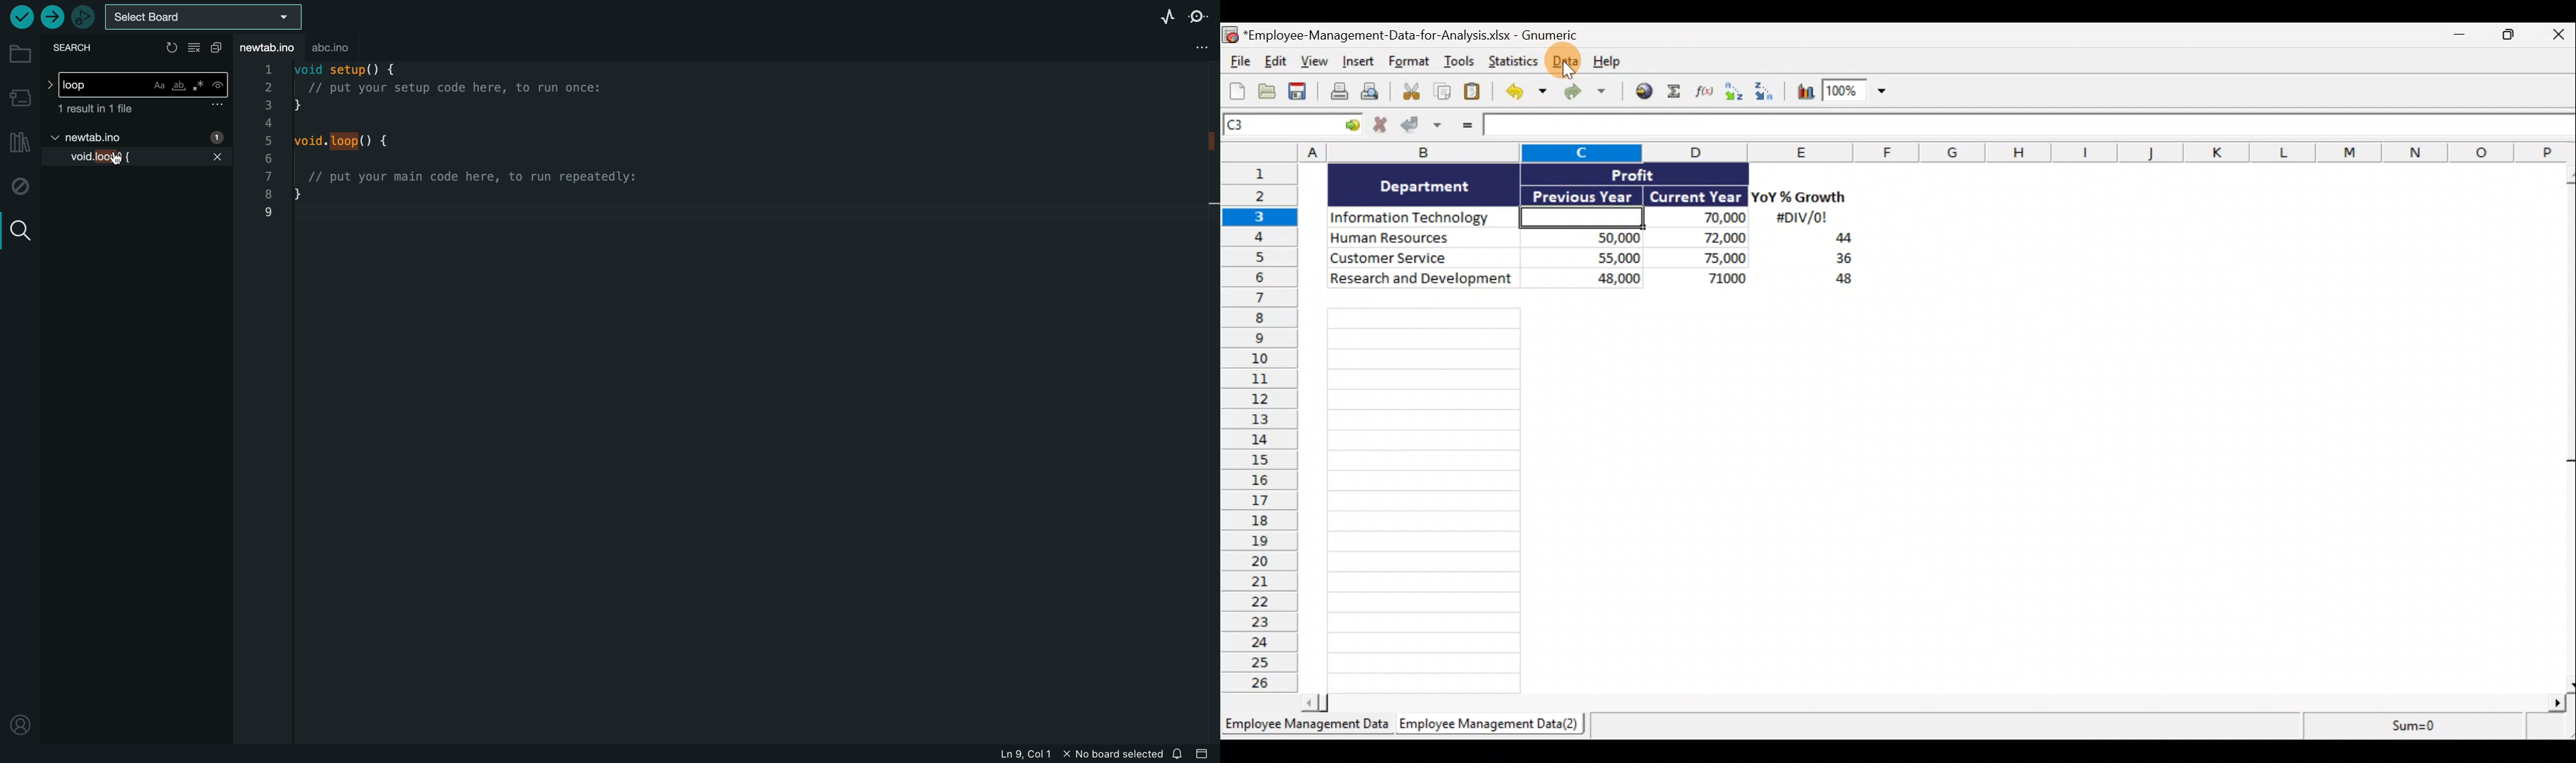 This screenshot has width=2576, height=784. Describe the element at coordinates (1799, 198) in the screenshot. I see `YoY% Growth` at that location.